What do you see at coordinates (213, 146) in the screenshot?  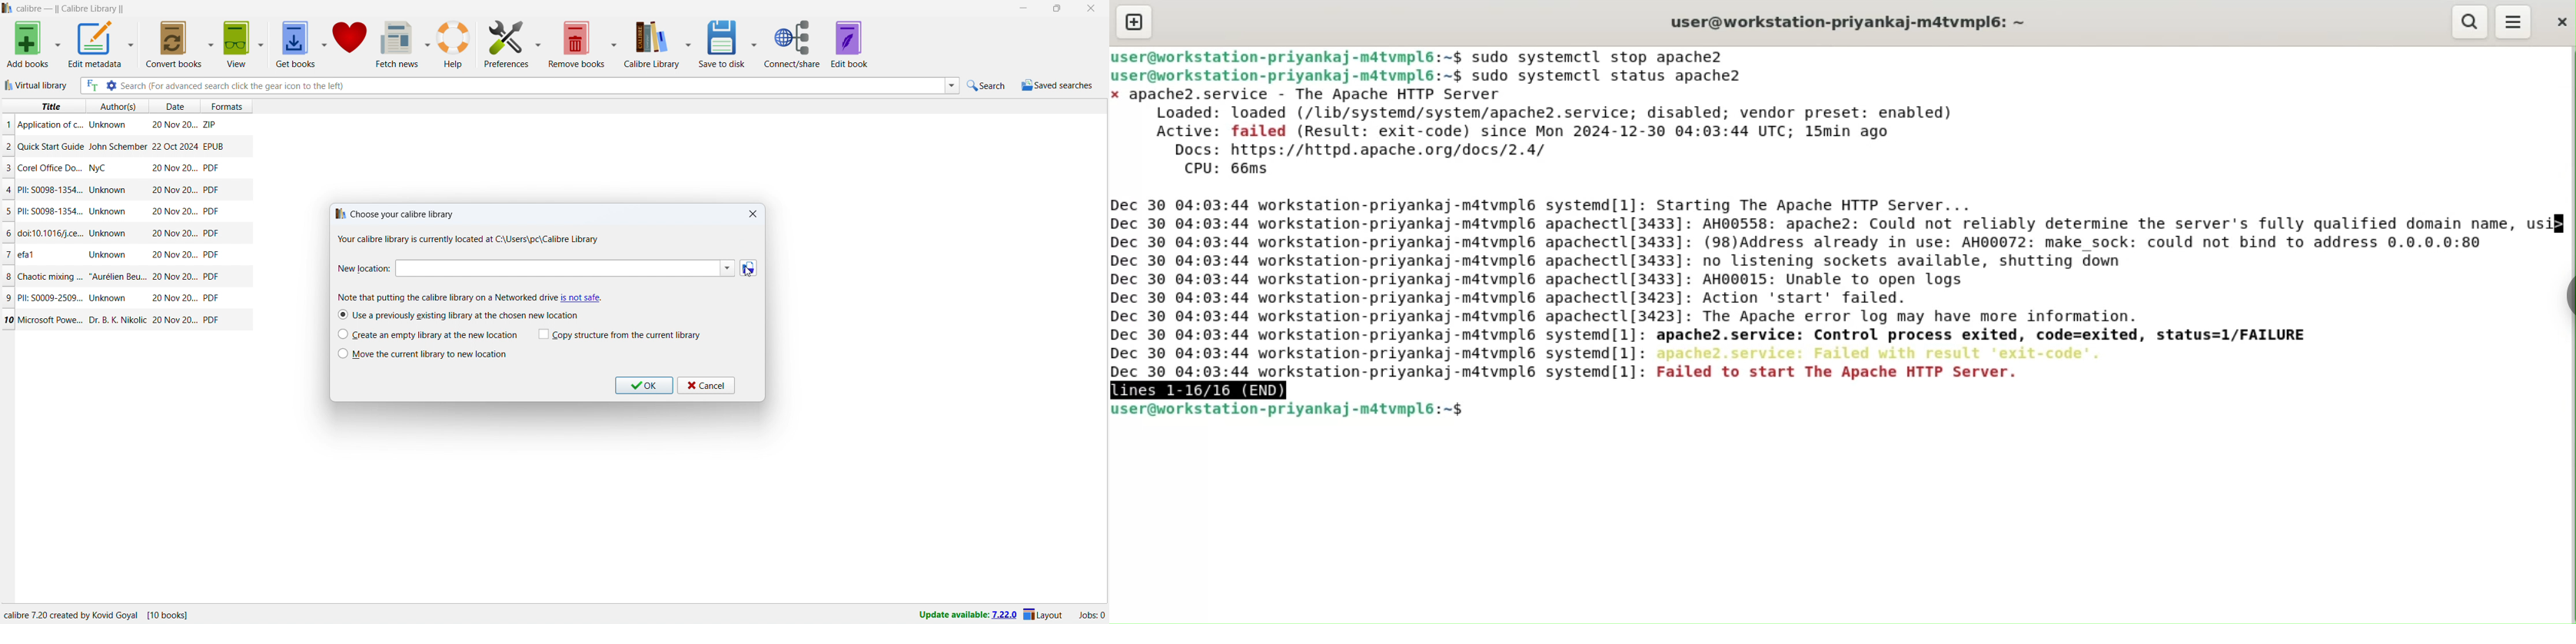 I see `EPUB` at bounding box center [213, 146].